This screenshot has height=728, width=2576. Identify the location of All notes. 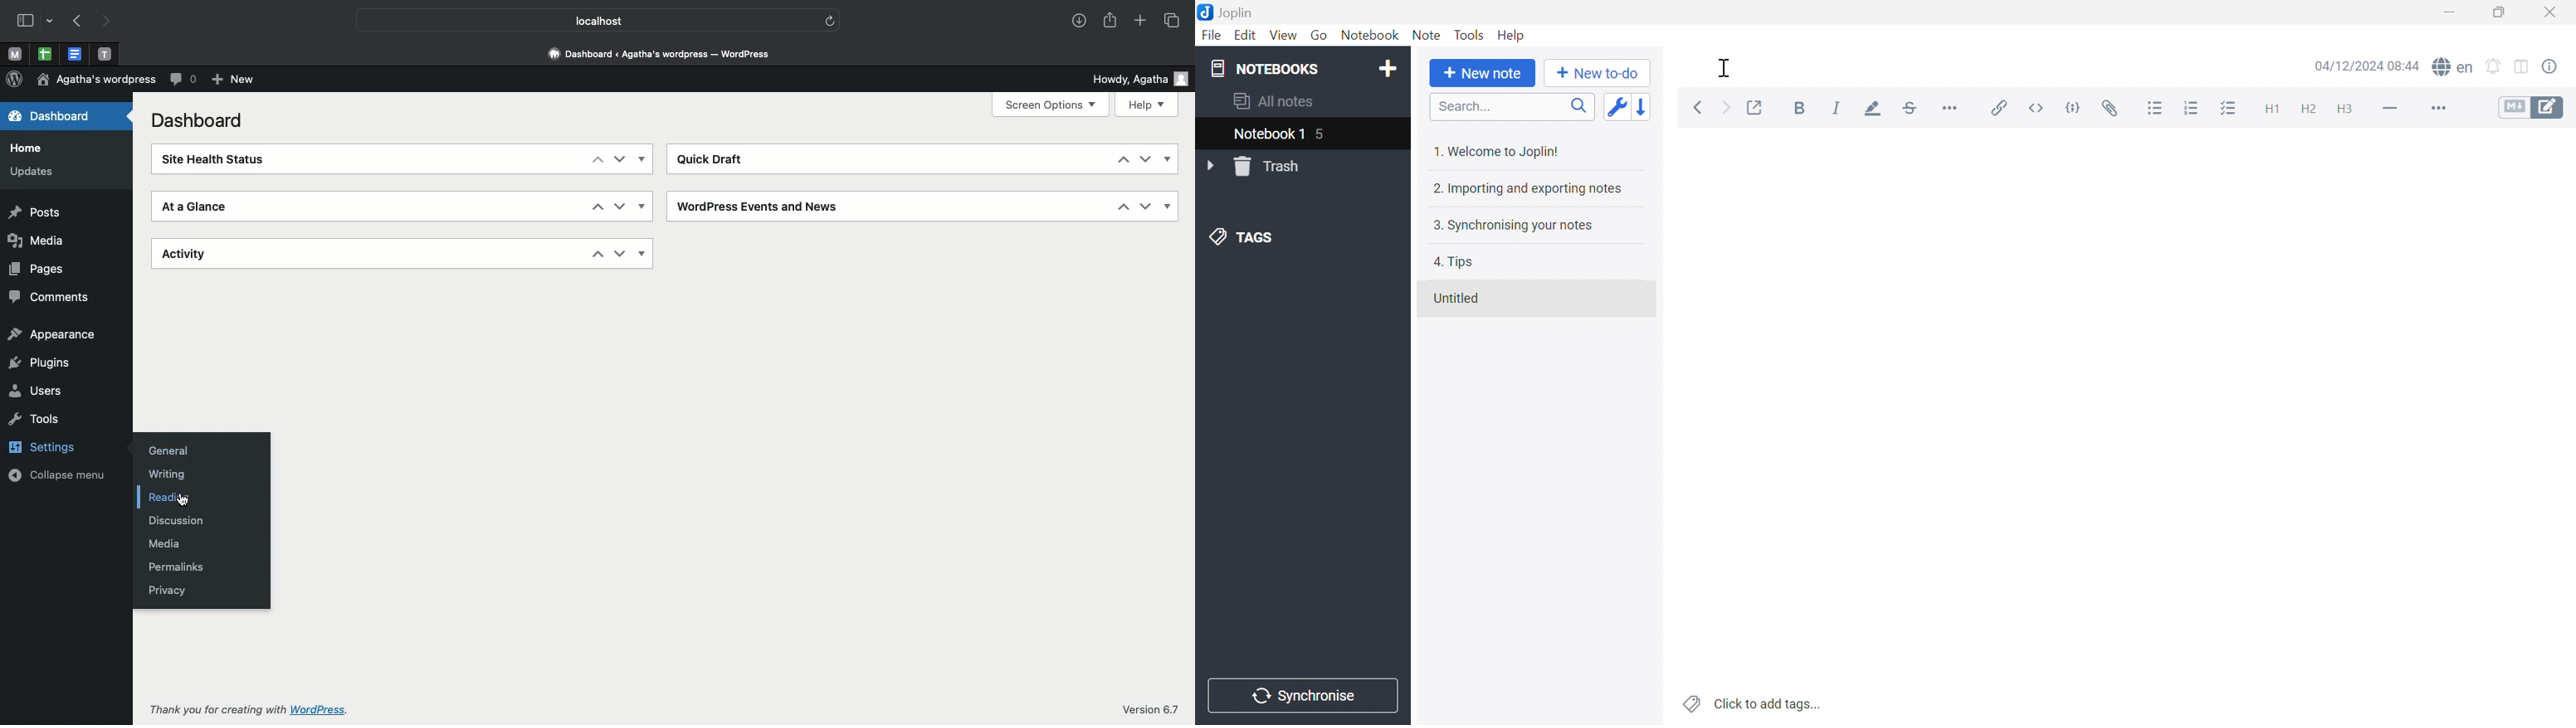
(1275, 101).